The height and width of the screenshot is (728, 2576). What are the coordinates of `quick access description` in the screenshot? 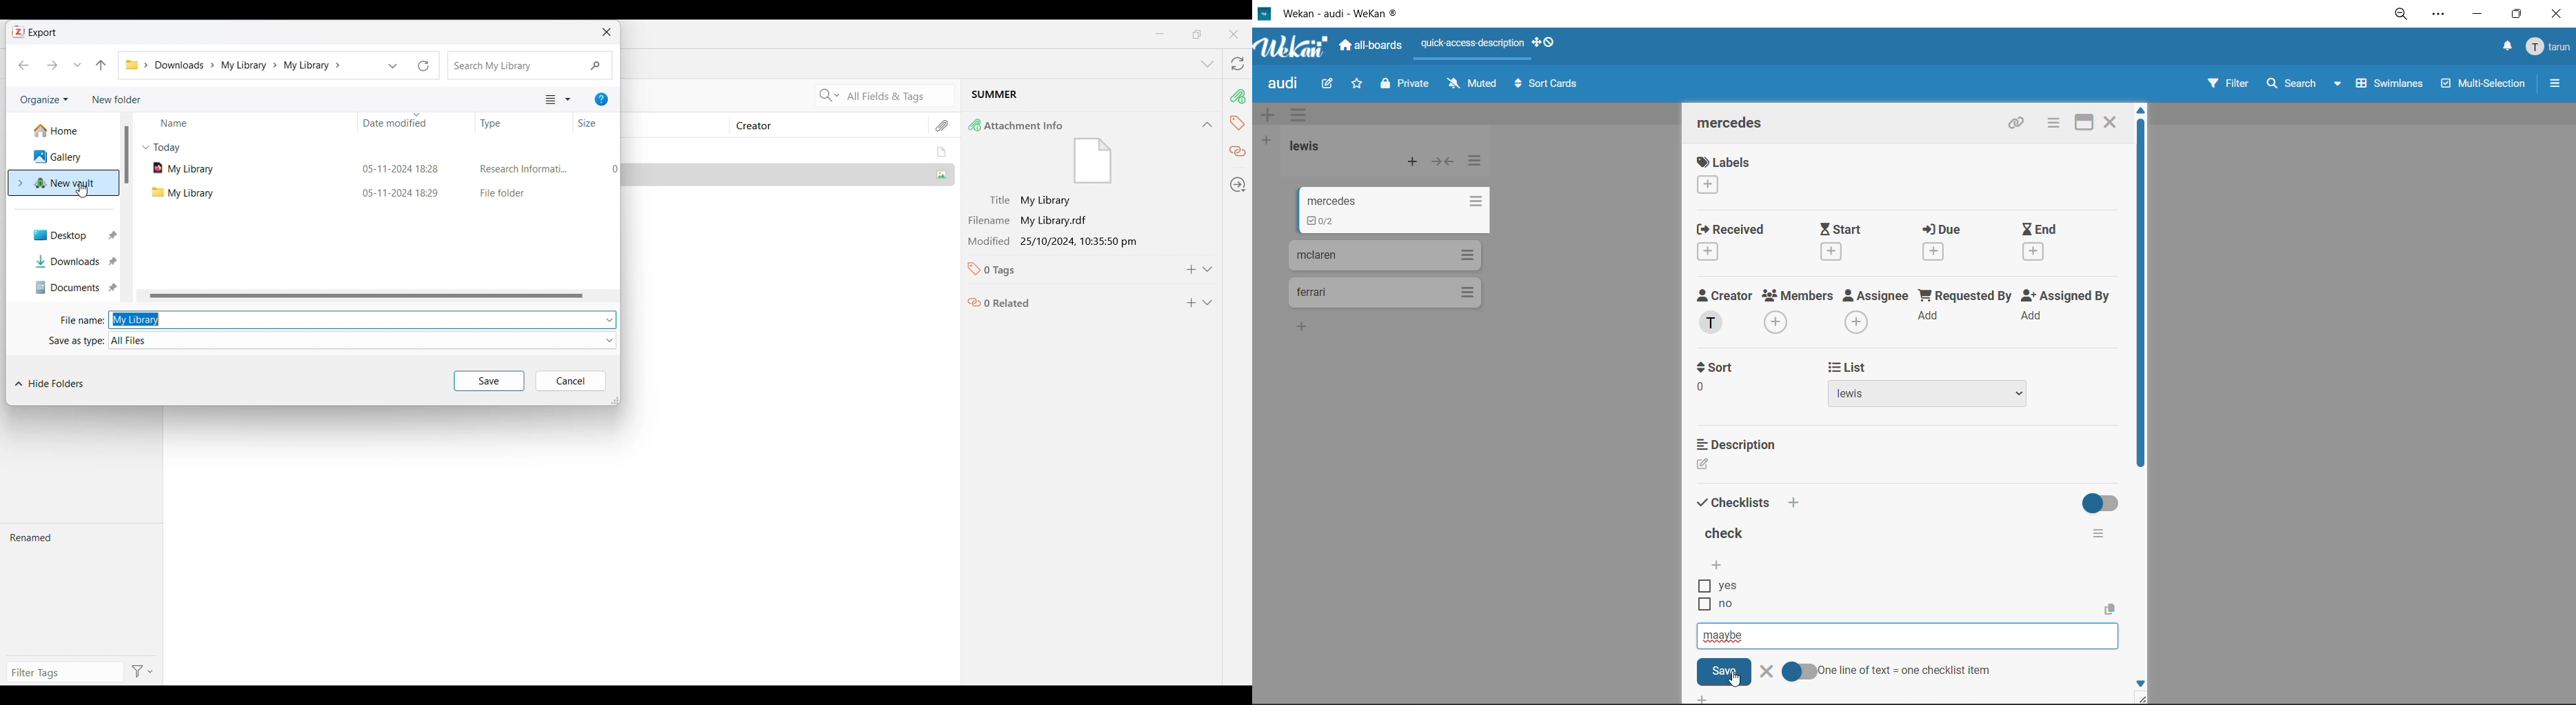 It's located at (1474, 48).